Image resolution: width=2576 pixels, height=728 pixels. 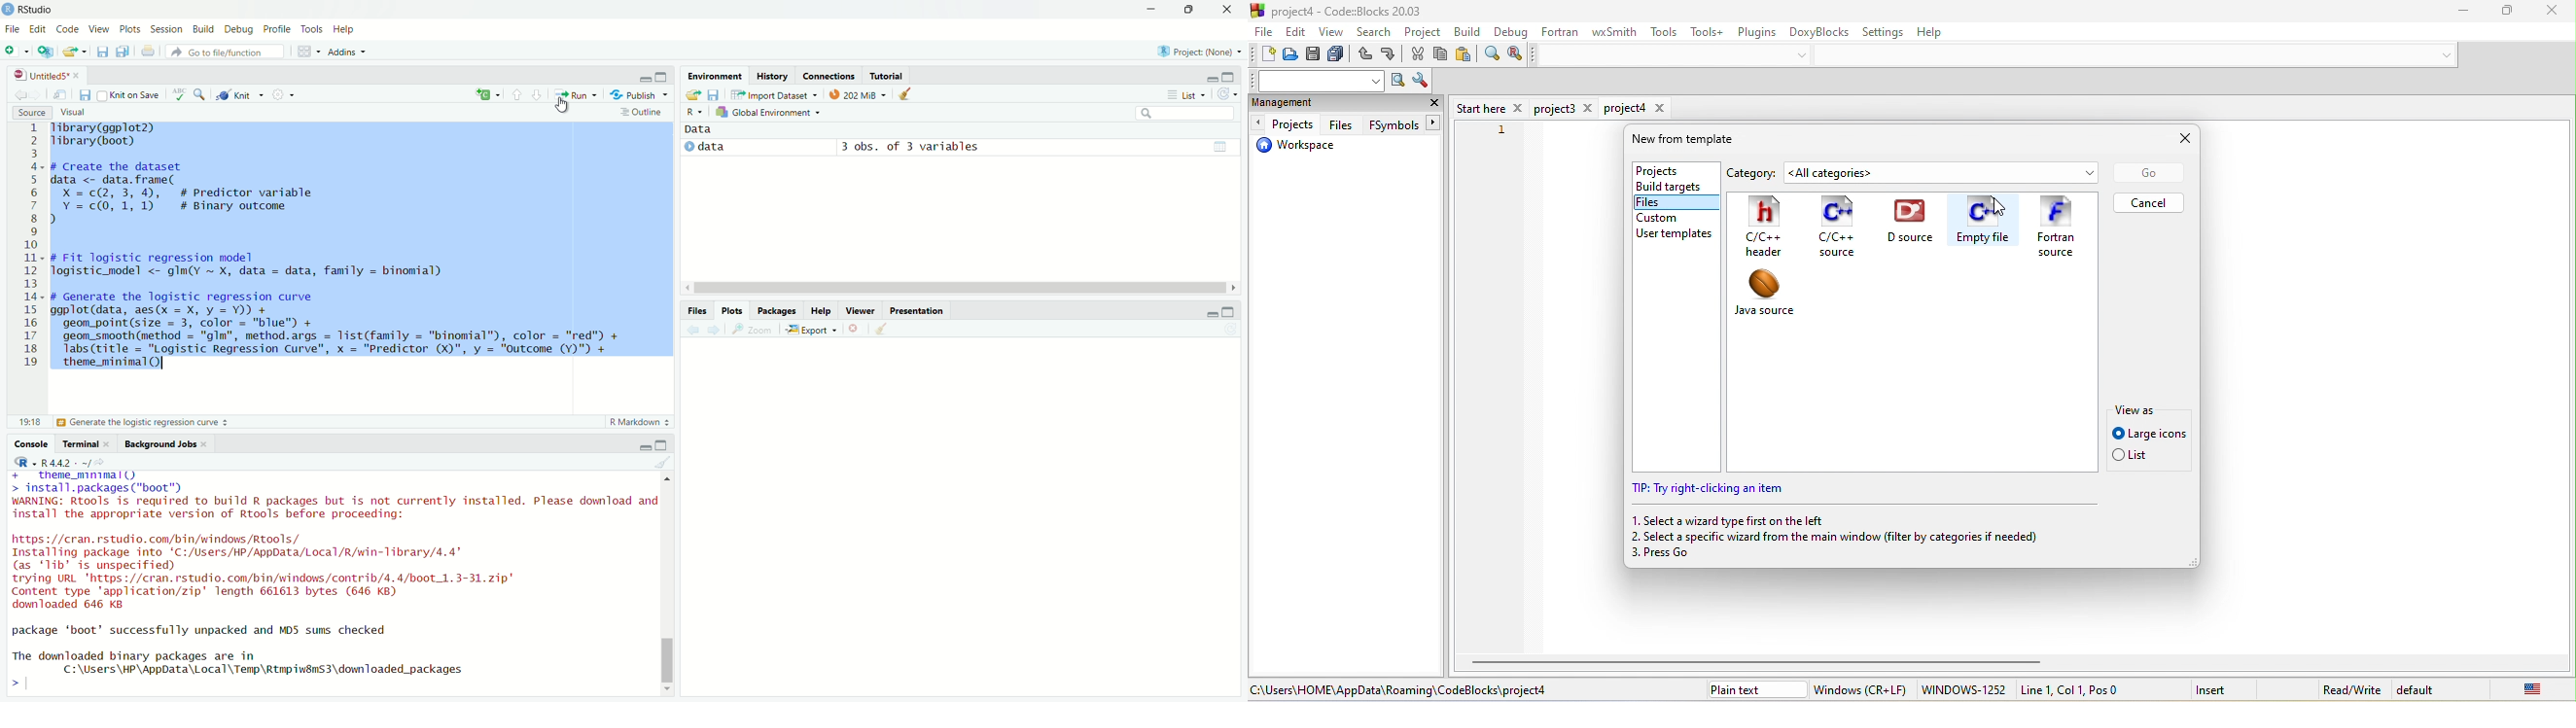 I want to click on maximize, so click(x=1229, y=312).